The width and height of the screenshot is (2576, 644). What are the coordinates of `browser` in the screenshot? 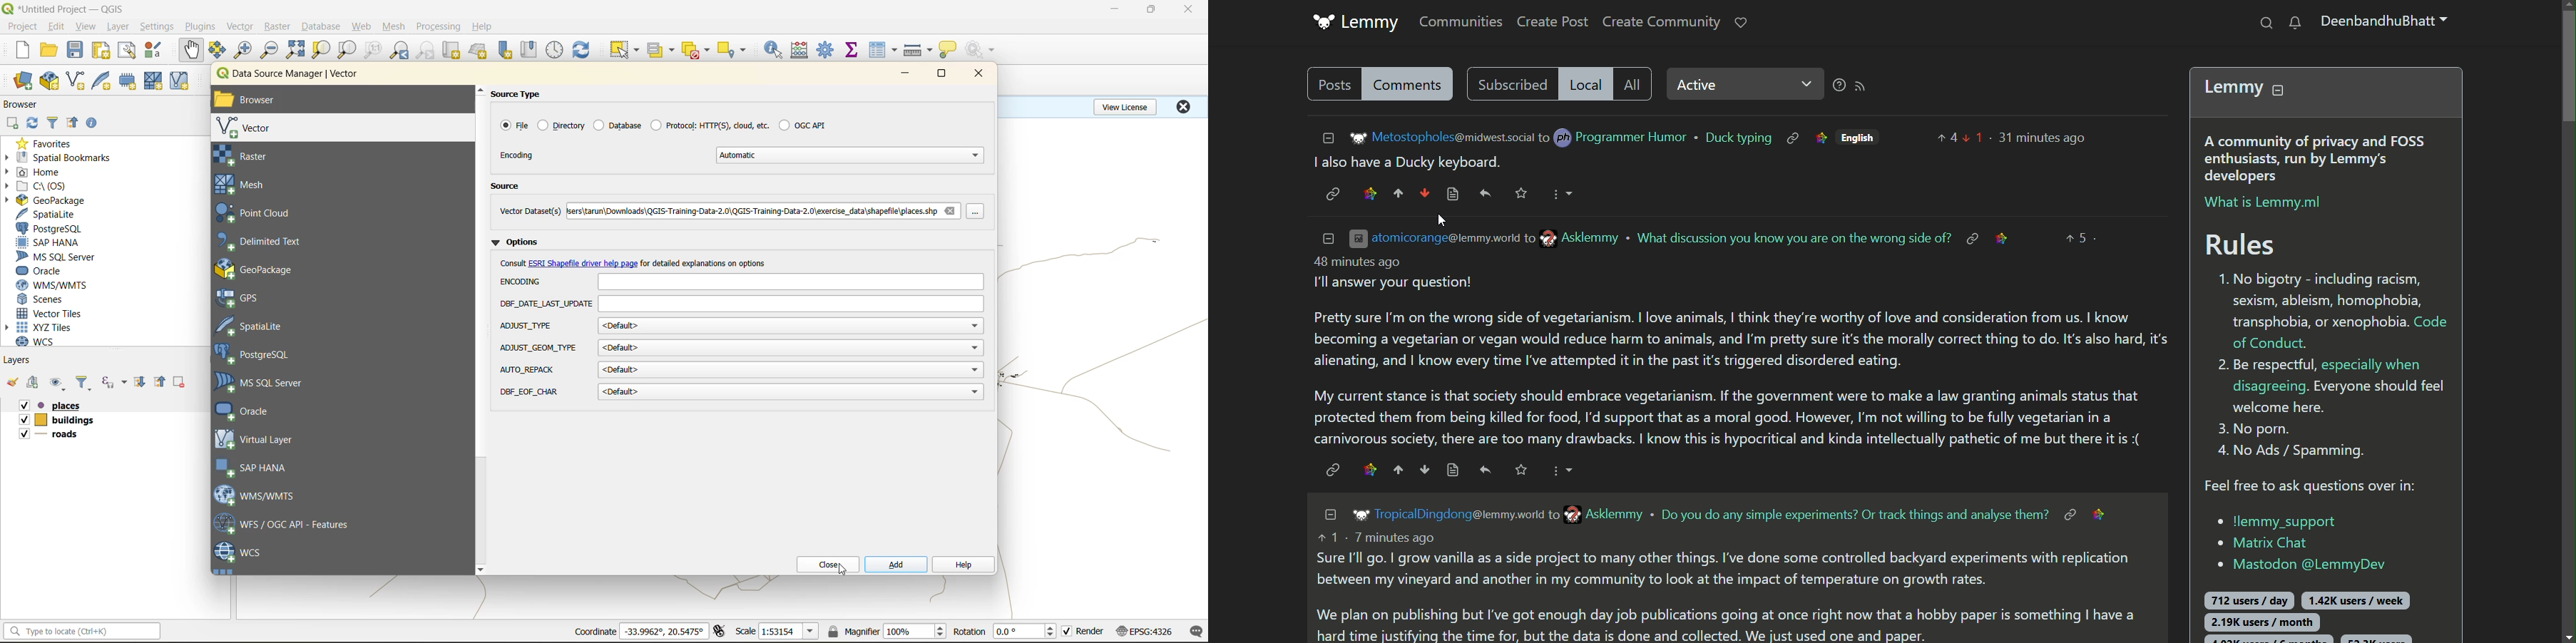 It's located at (259, 101).